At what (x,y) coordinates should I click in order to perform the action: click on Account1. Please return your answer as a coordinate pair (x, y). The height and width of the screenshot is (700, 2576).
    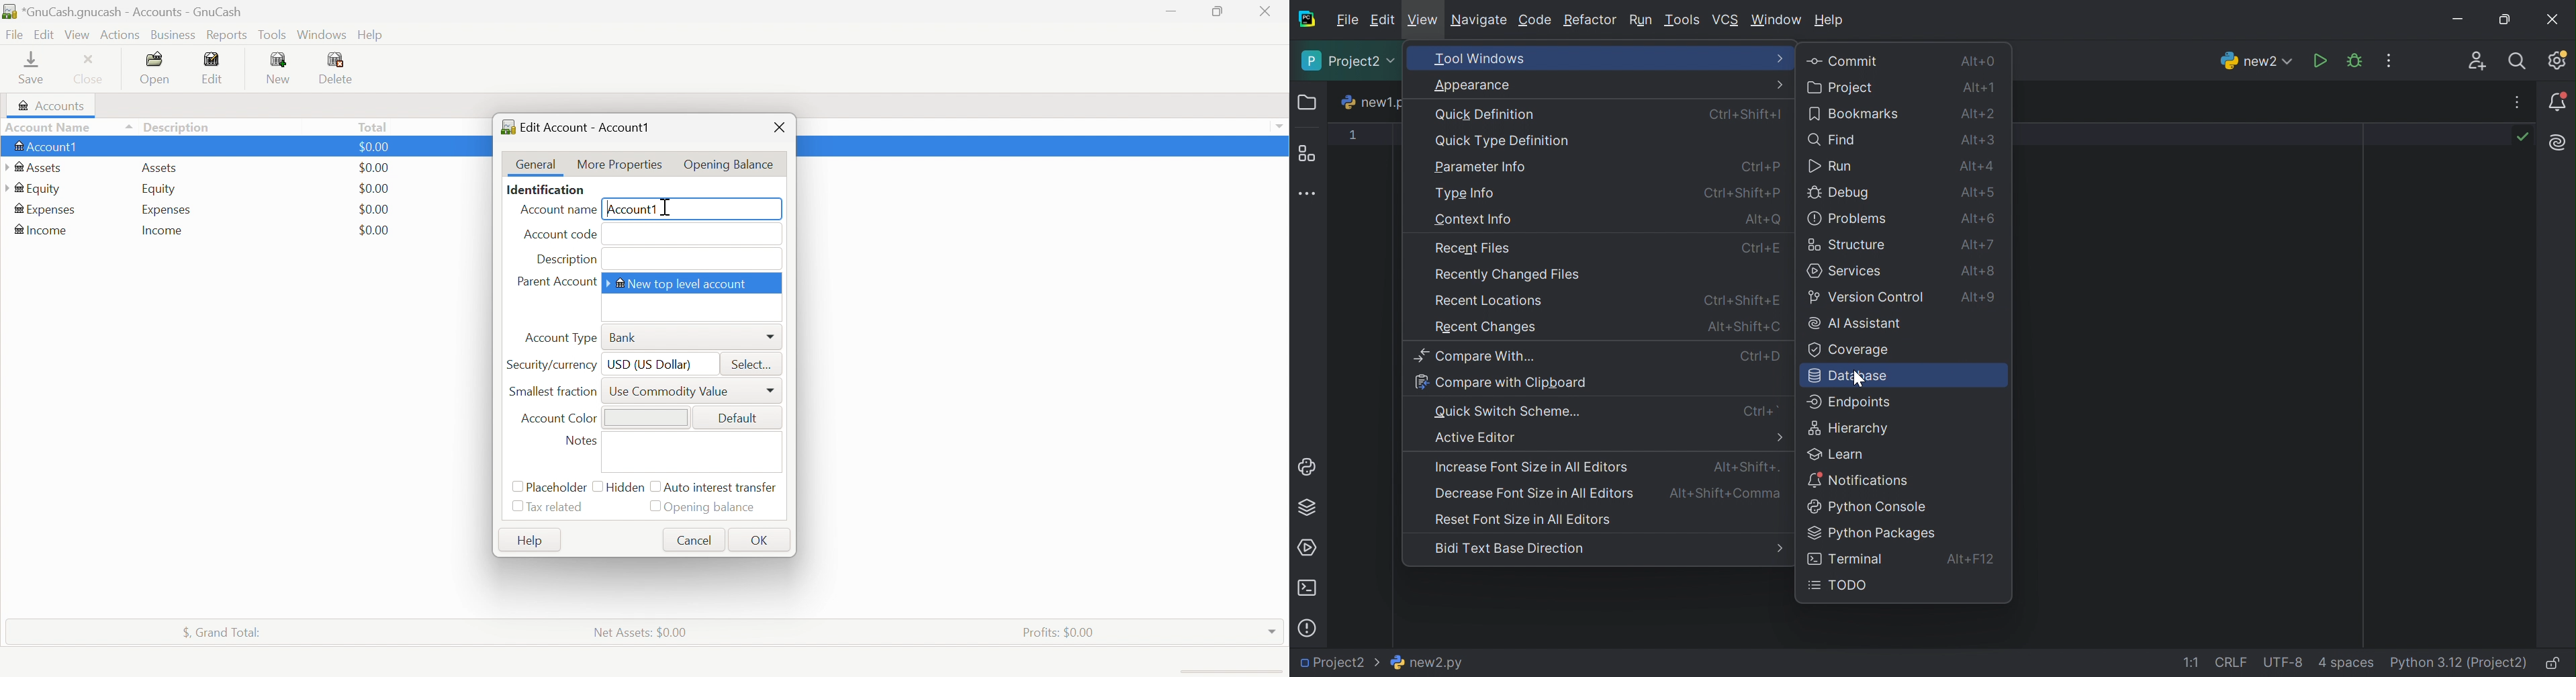
    Looking at the image, I should click on (631, 210).